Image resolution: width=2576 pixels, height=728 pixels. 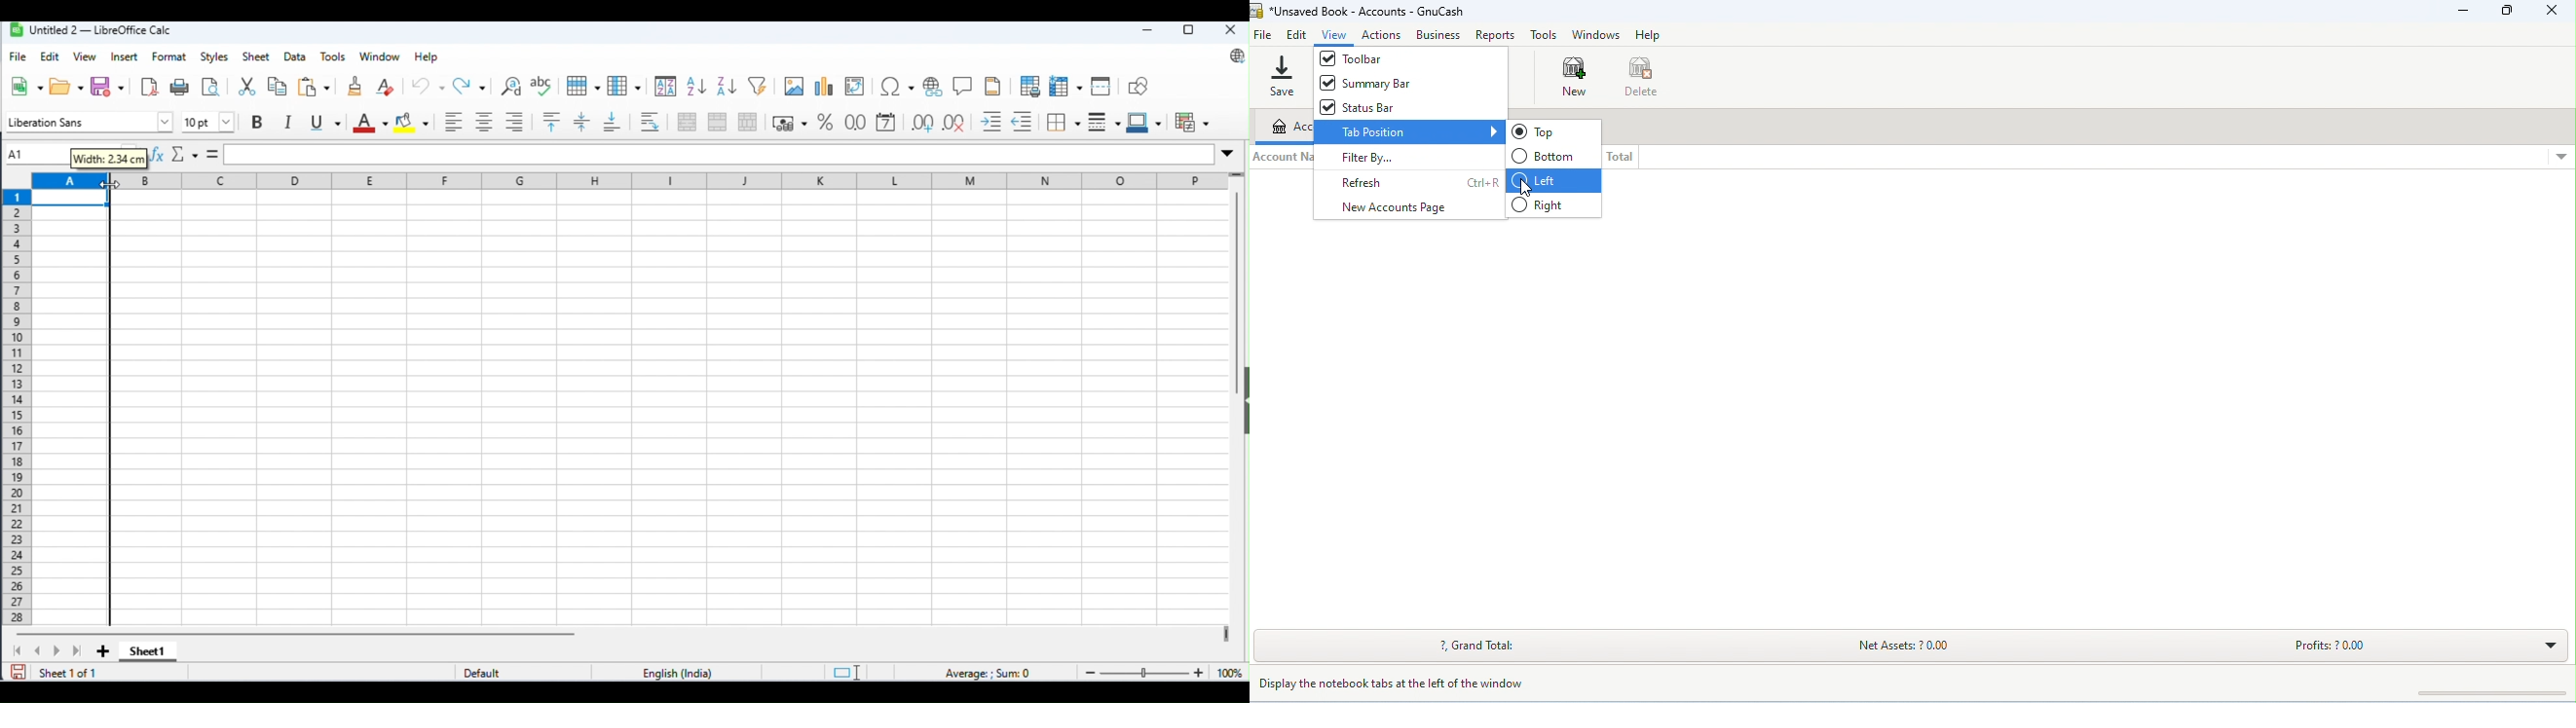 I want to click on close, so click(x=2554, y=10).